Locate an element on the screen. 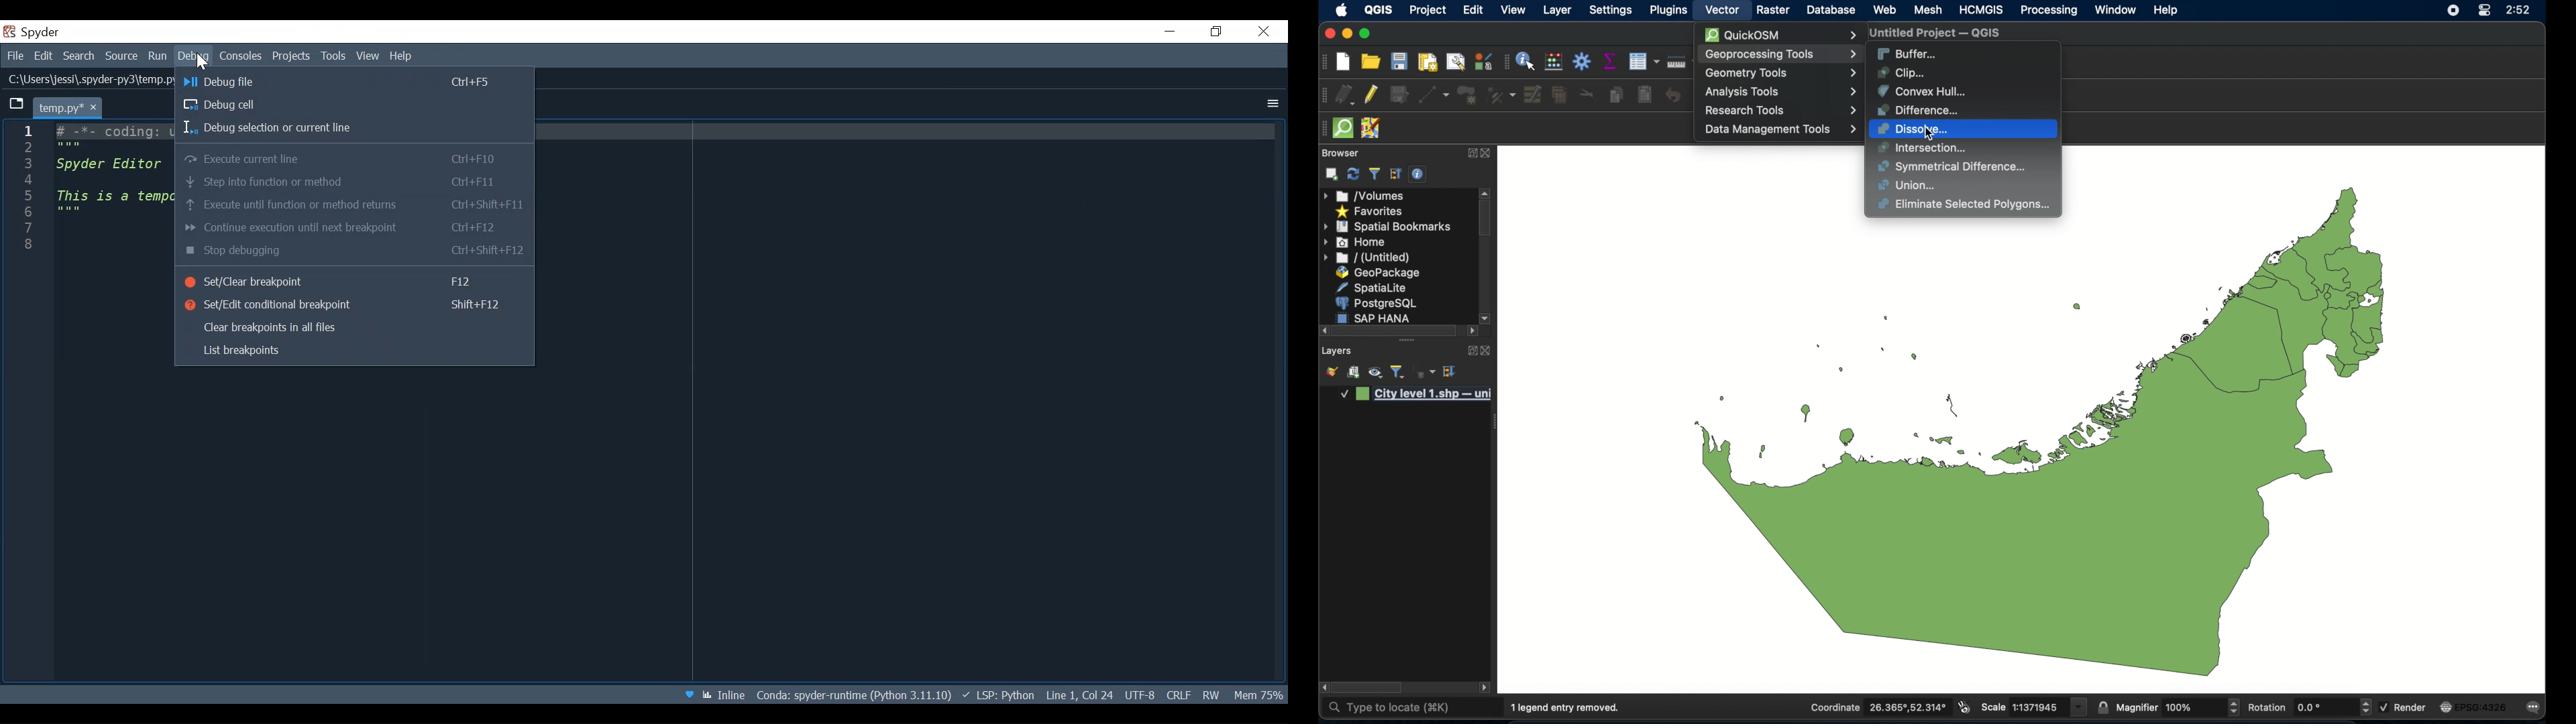  geometry tools menu is located at coordinates (1781, 74).